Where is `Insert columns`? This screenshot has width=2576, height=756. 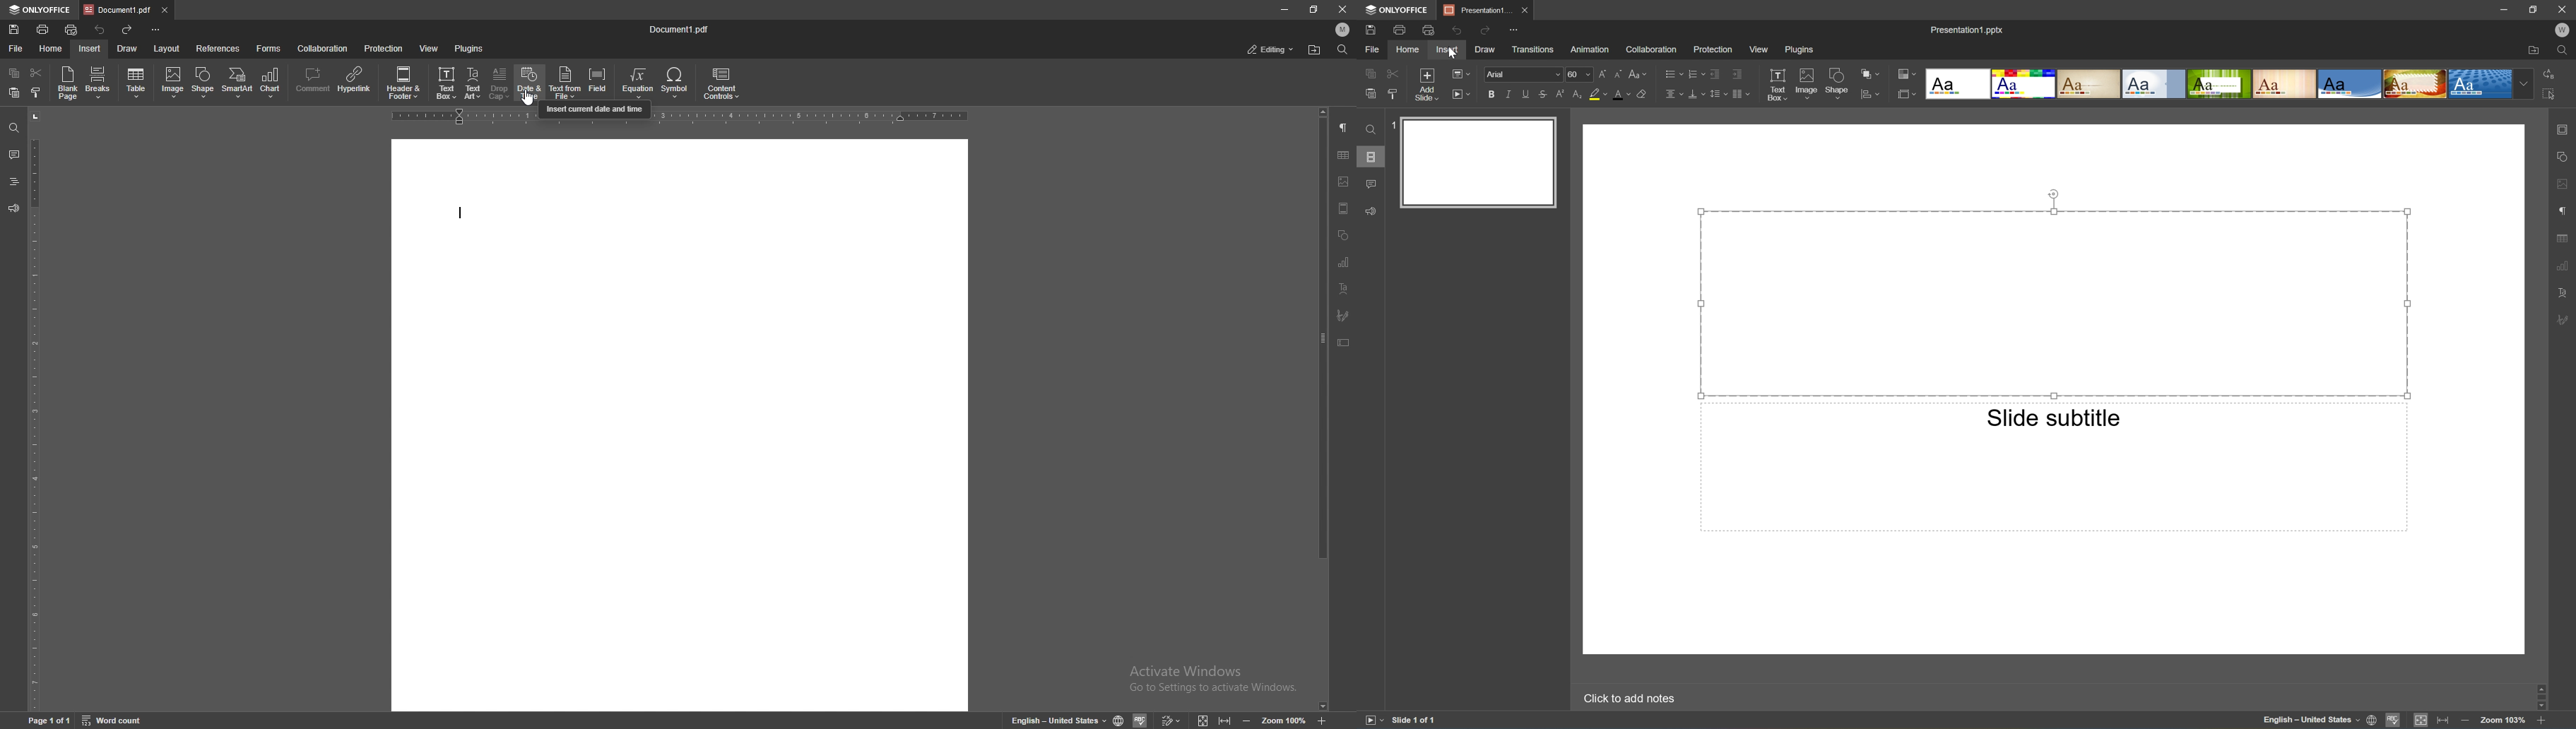
Insert columns is located at coordinates (1741, 94).